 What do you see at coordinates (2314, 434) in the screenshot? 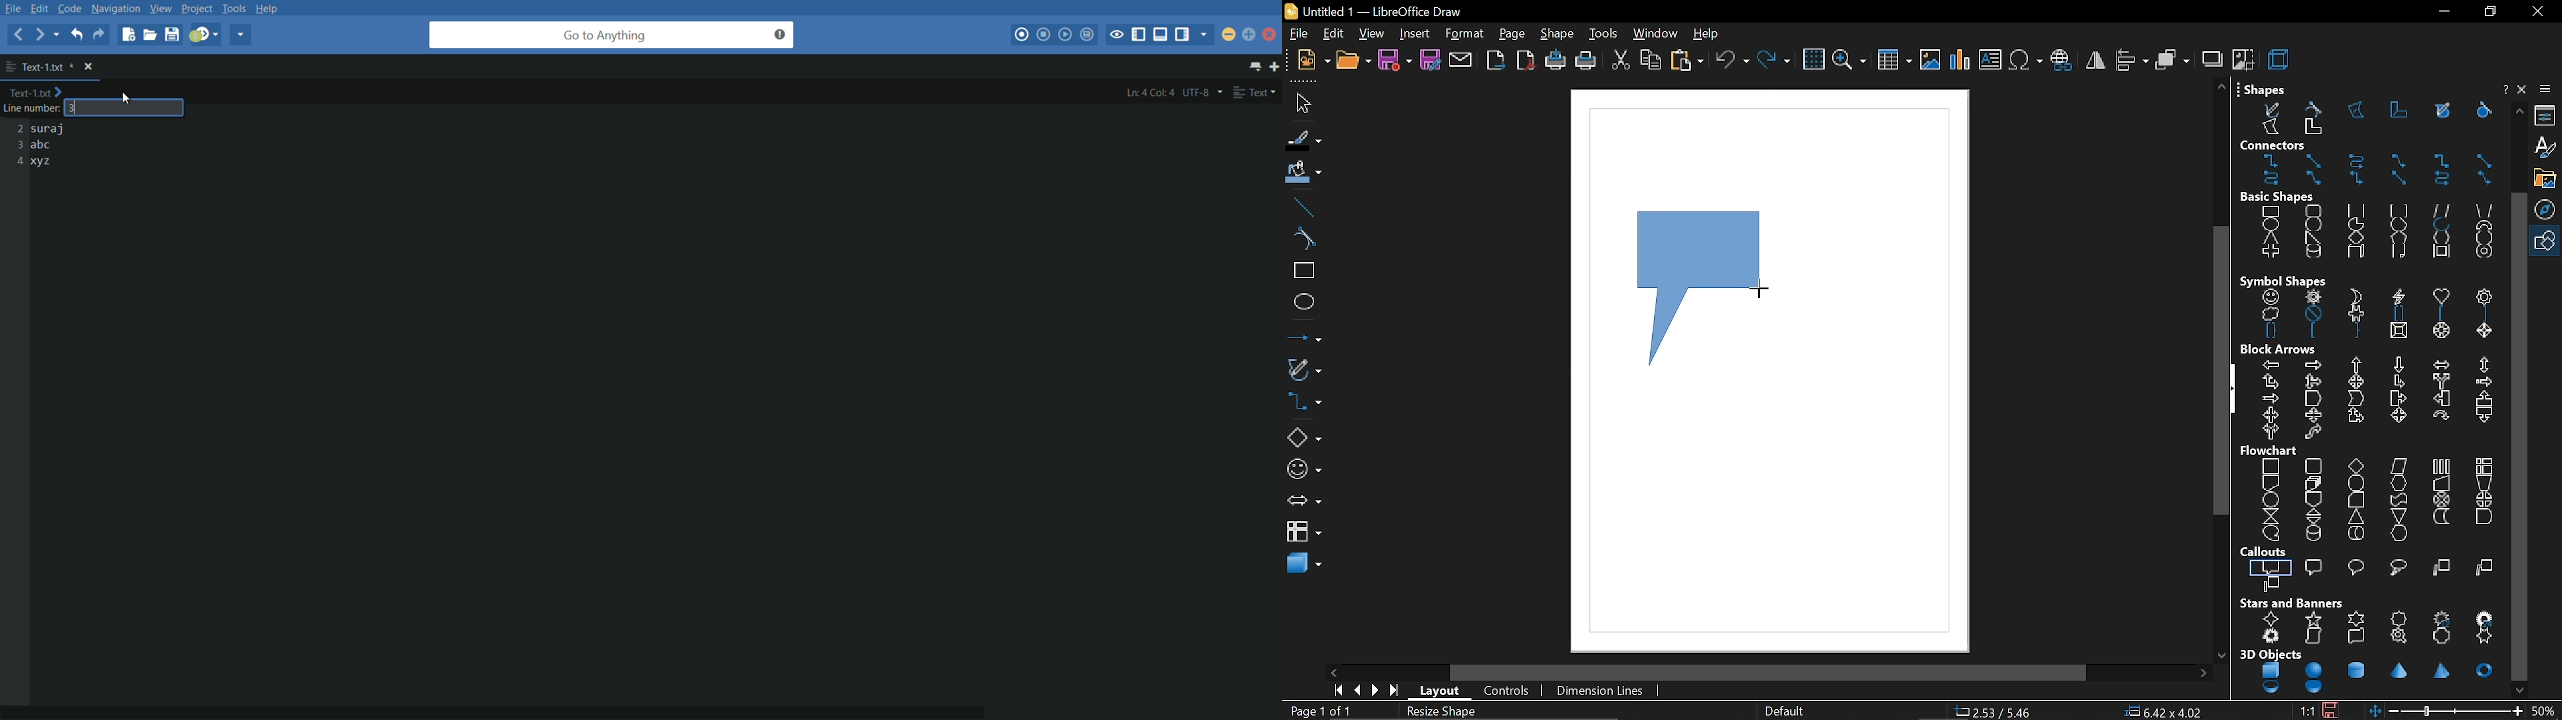
I see `s shaped arrow` at bounding box center [2314, 434].